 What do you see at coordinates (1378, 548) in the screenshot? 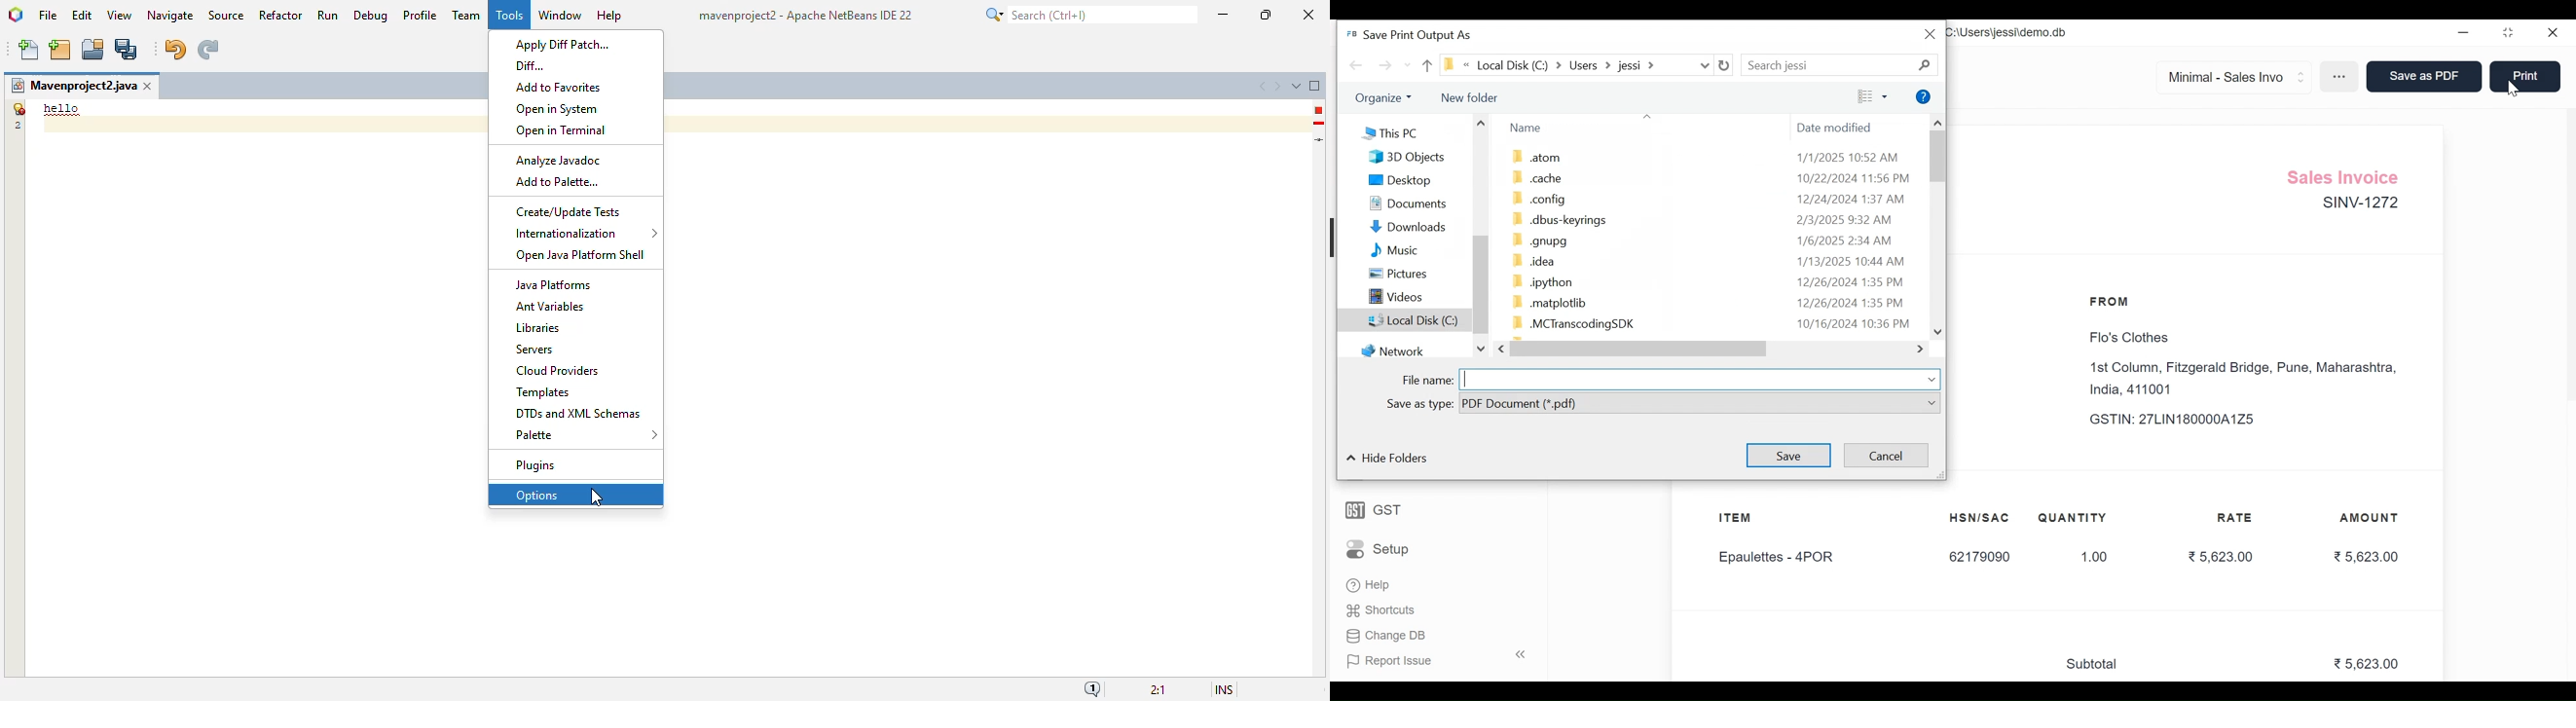
I see `Setup` at bounding box center [1378, 548].